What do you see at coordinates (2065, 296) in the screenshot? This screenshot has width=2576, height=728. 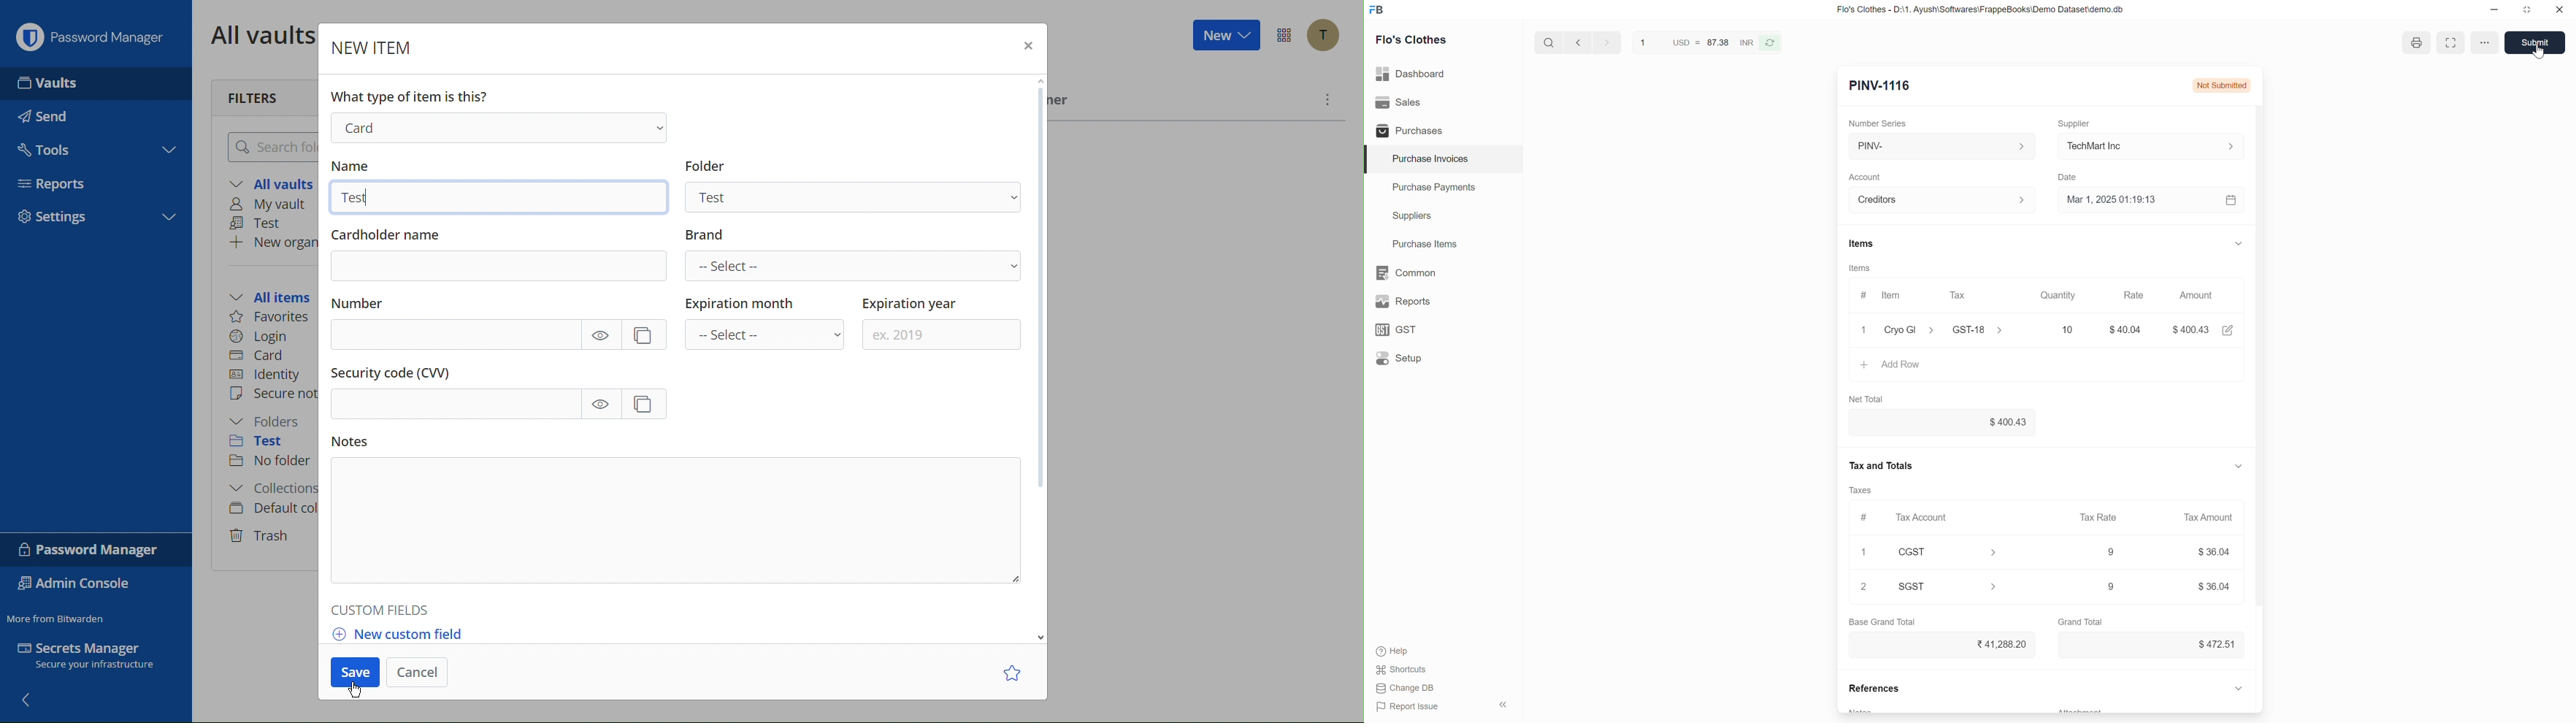 I see `Quantity` at bounding box center [2065, 296].